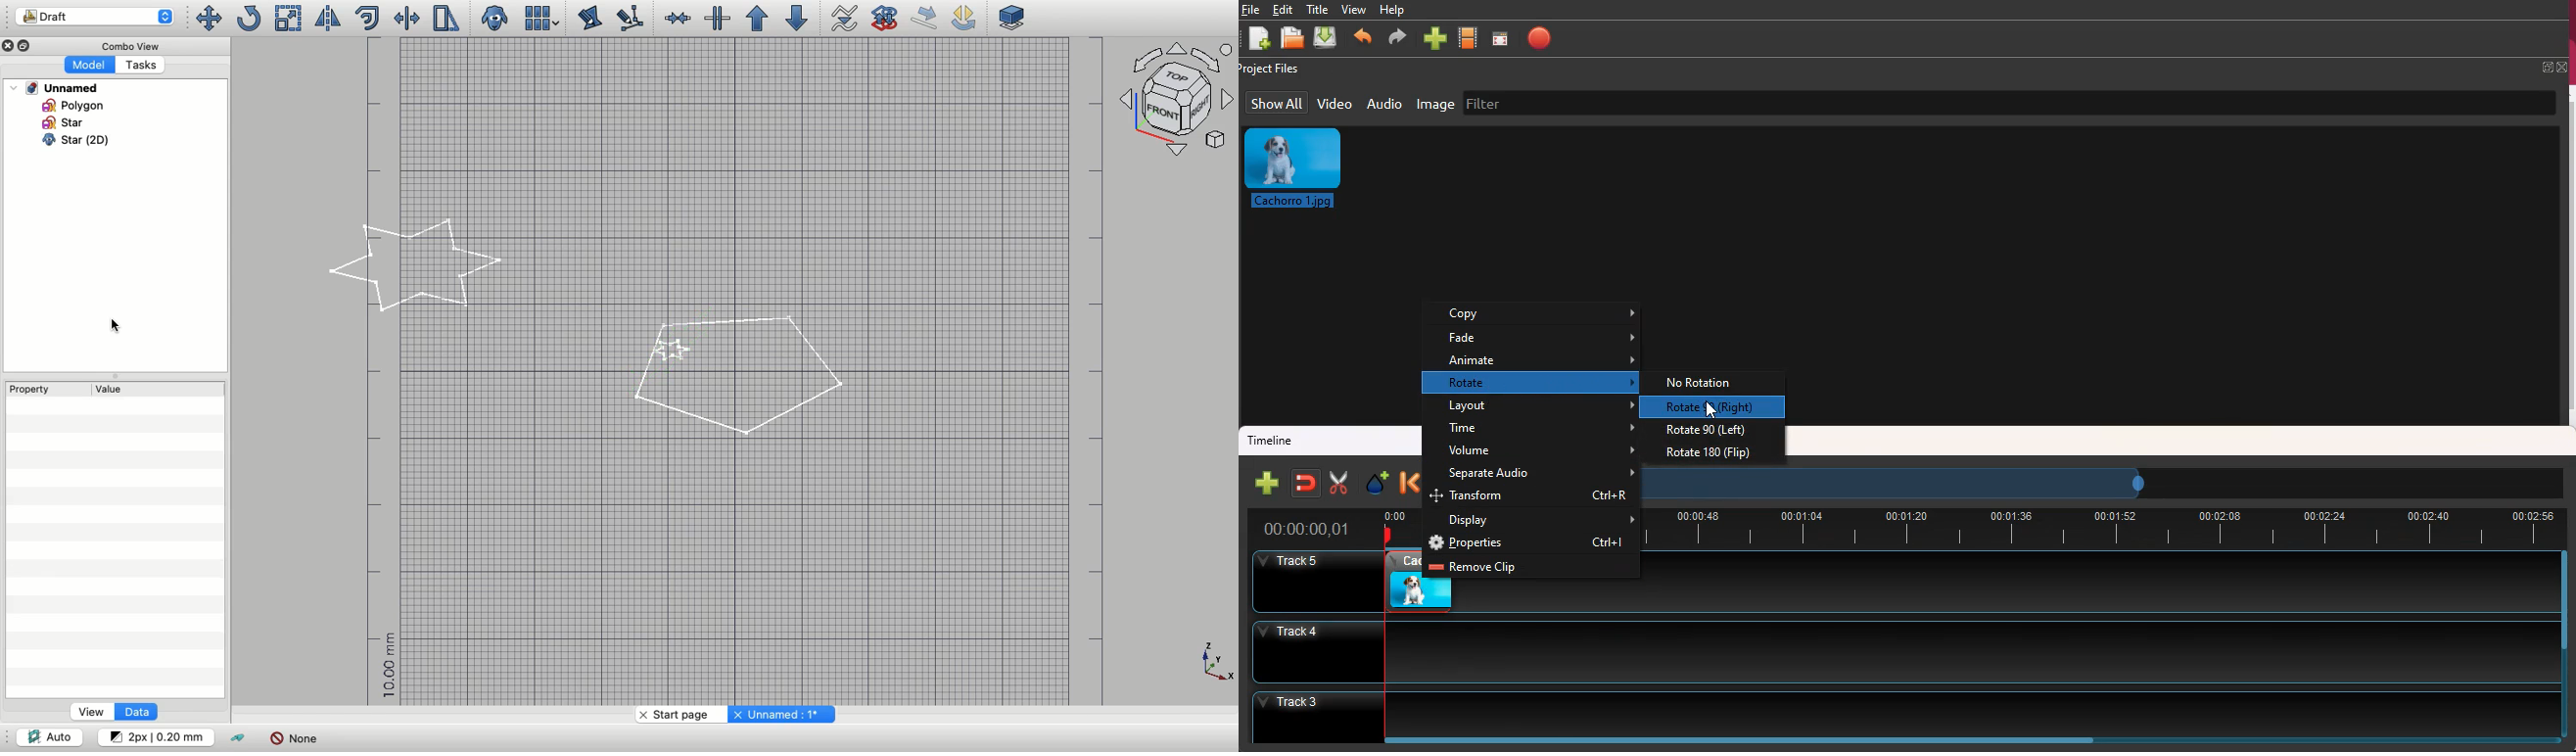 The width and height of the screenshot is (2576, 756). Describe the element at coordinates (794, 18) in the screenshot. I see `Downgrade` at that location.